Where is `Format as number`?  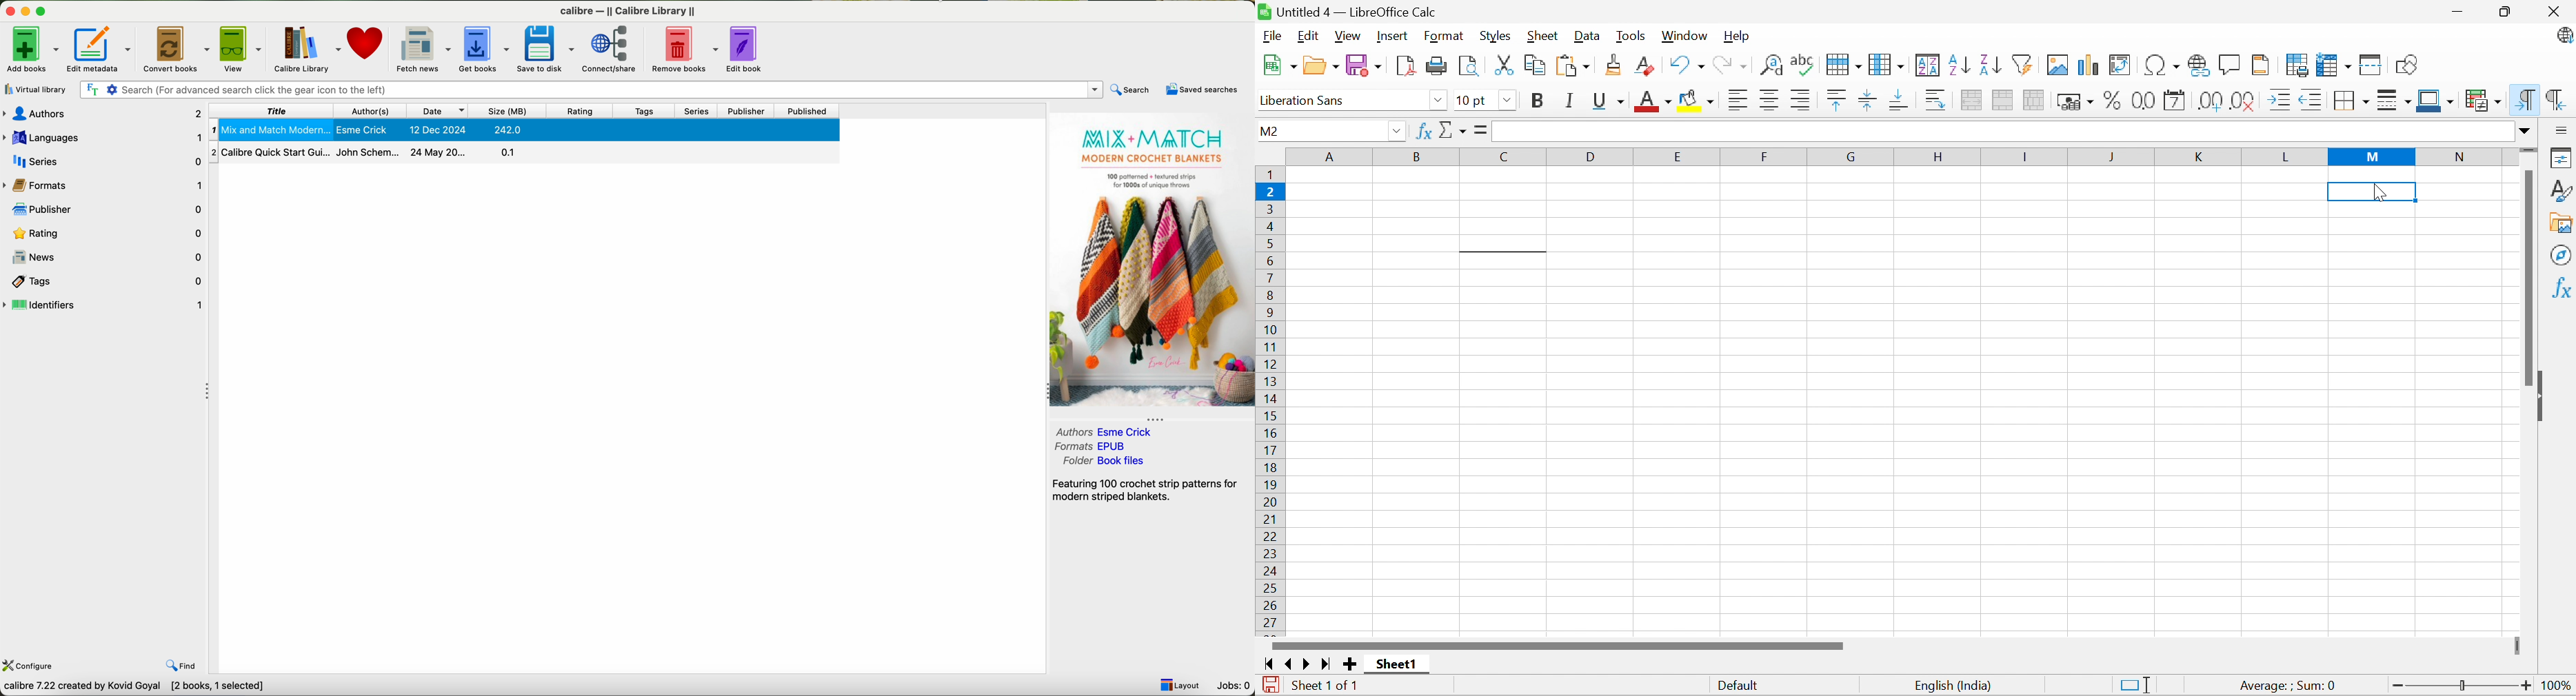
Format as number is located at coordinates (2145, 100).